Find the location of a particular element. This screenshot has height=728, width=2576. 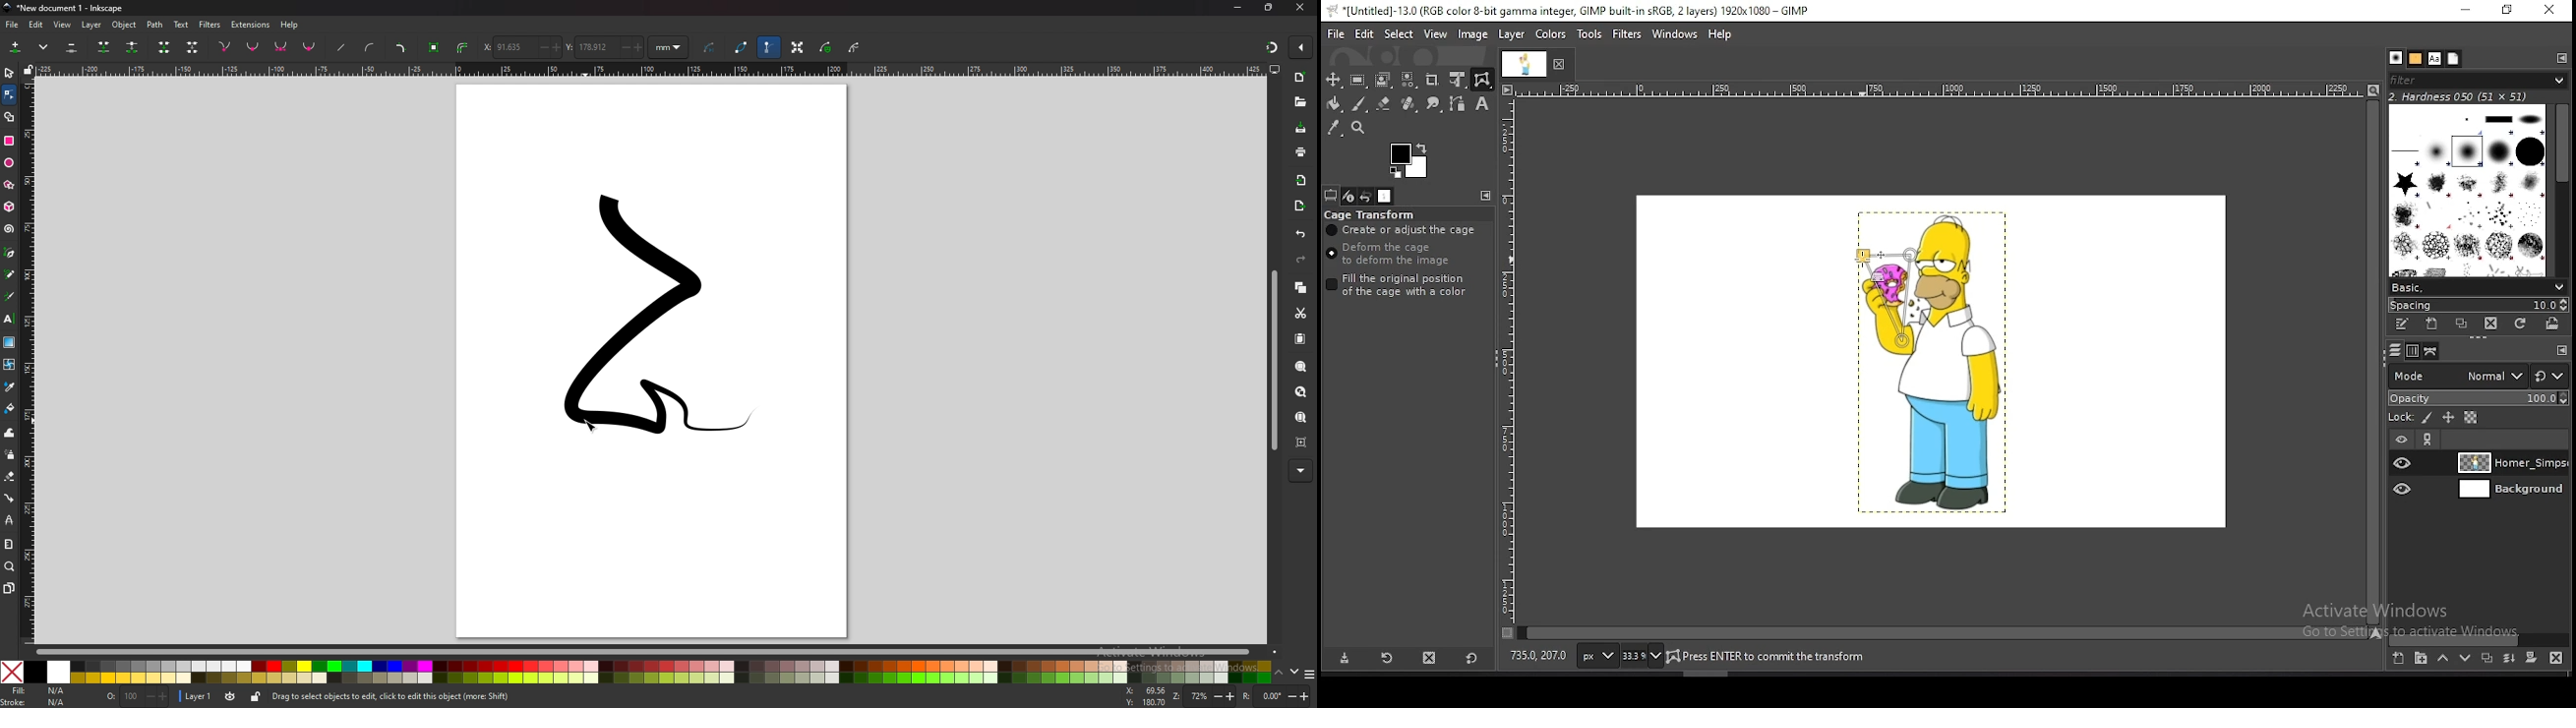

tweak is located at coordinates (10, 433).